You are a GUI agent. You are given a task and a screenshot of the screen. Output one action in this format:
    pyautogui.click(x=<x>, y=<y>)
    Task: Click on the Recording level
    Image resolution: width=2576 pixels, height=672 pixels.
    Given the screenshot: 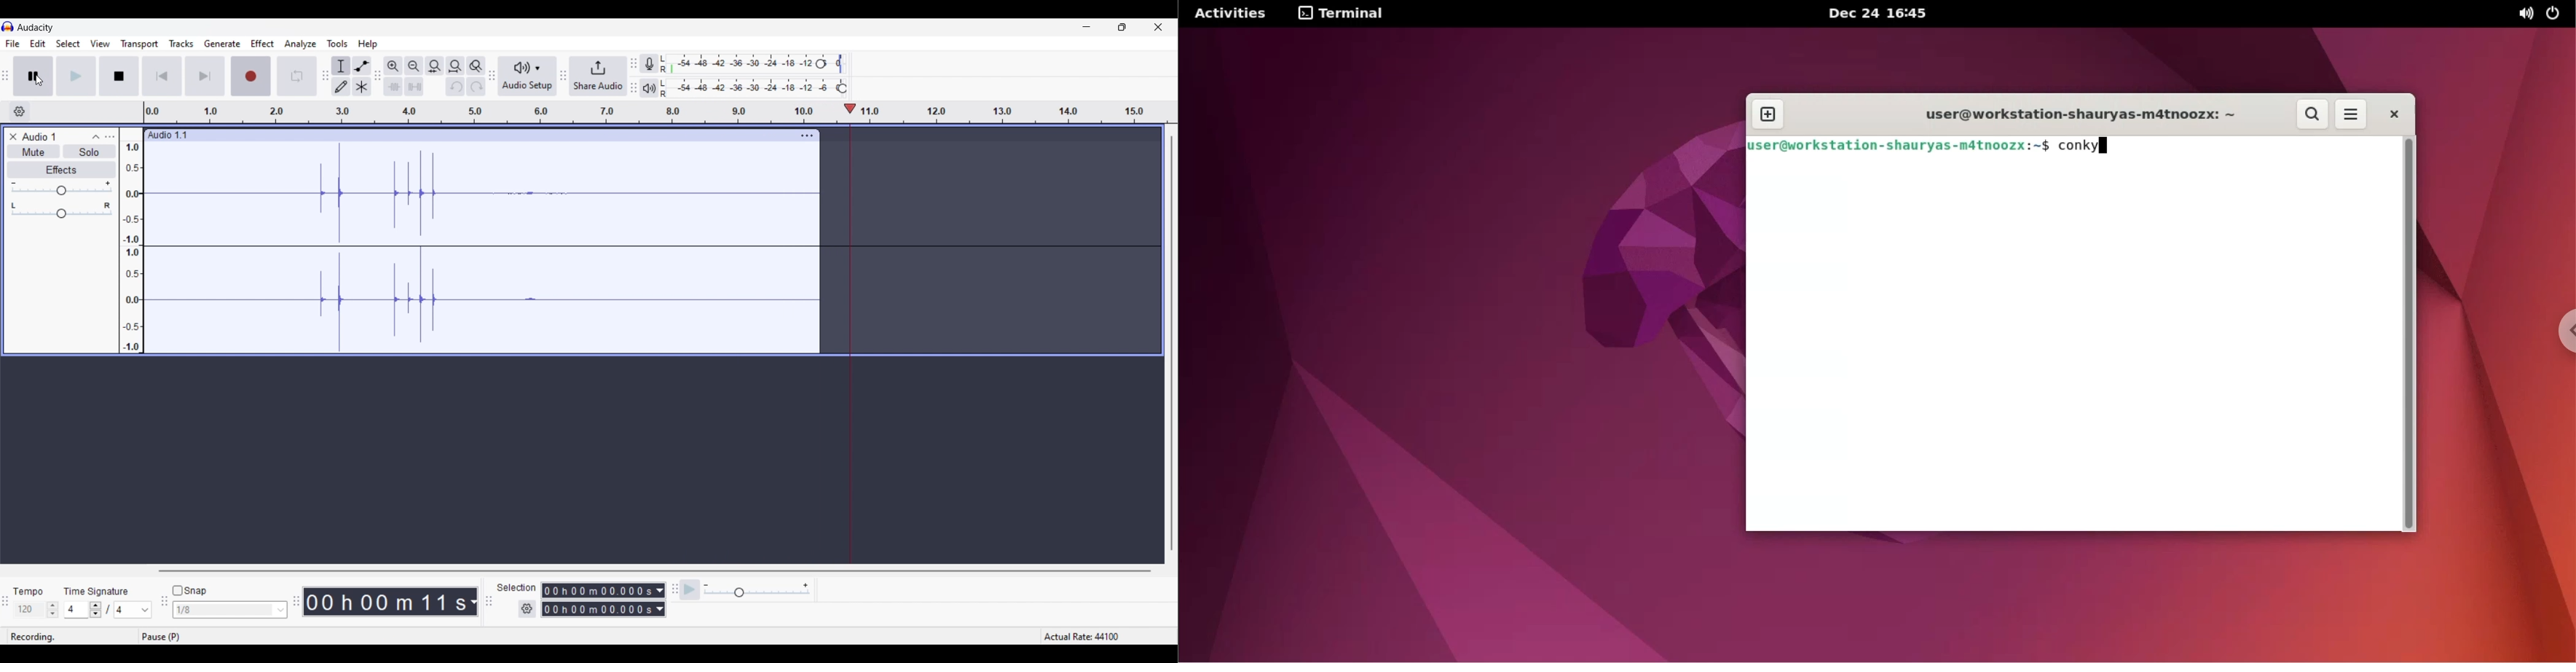 What is the action you would take?
    pyautogui.click(x=746, y=62)
    